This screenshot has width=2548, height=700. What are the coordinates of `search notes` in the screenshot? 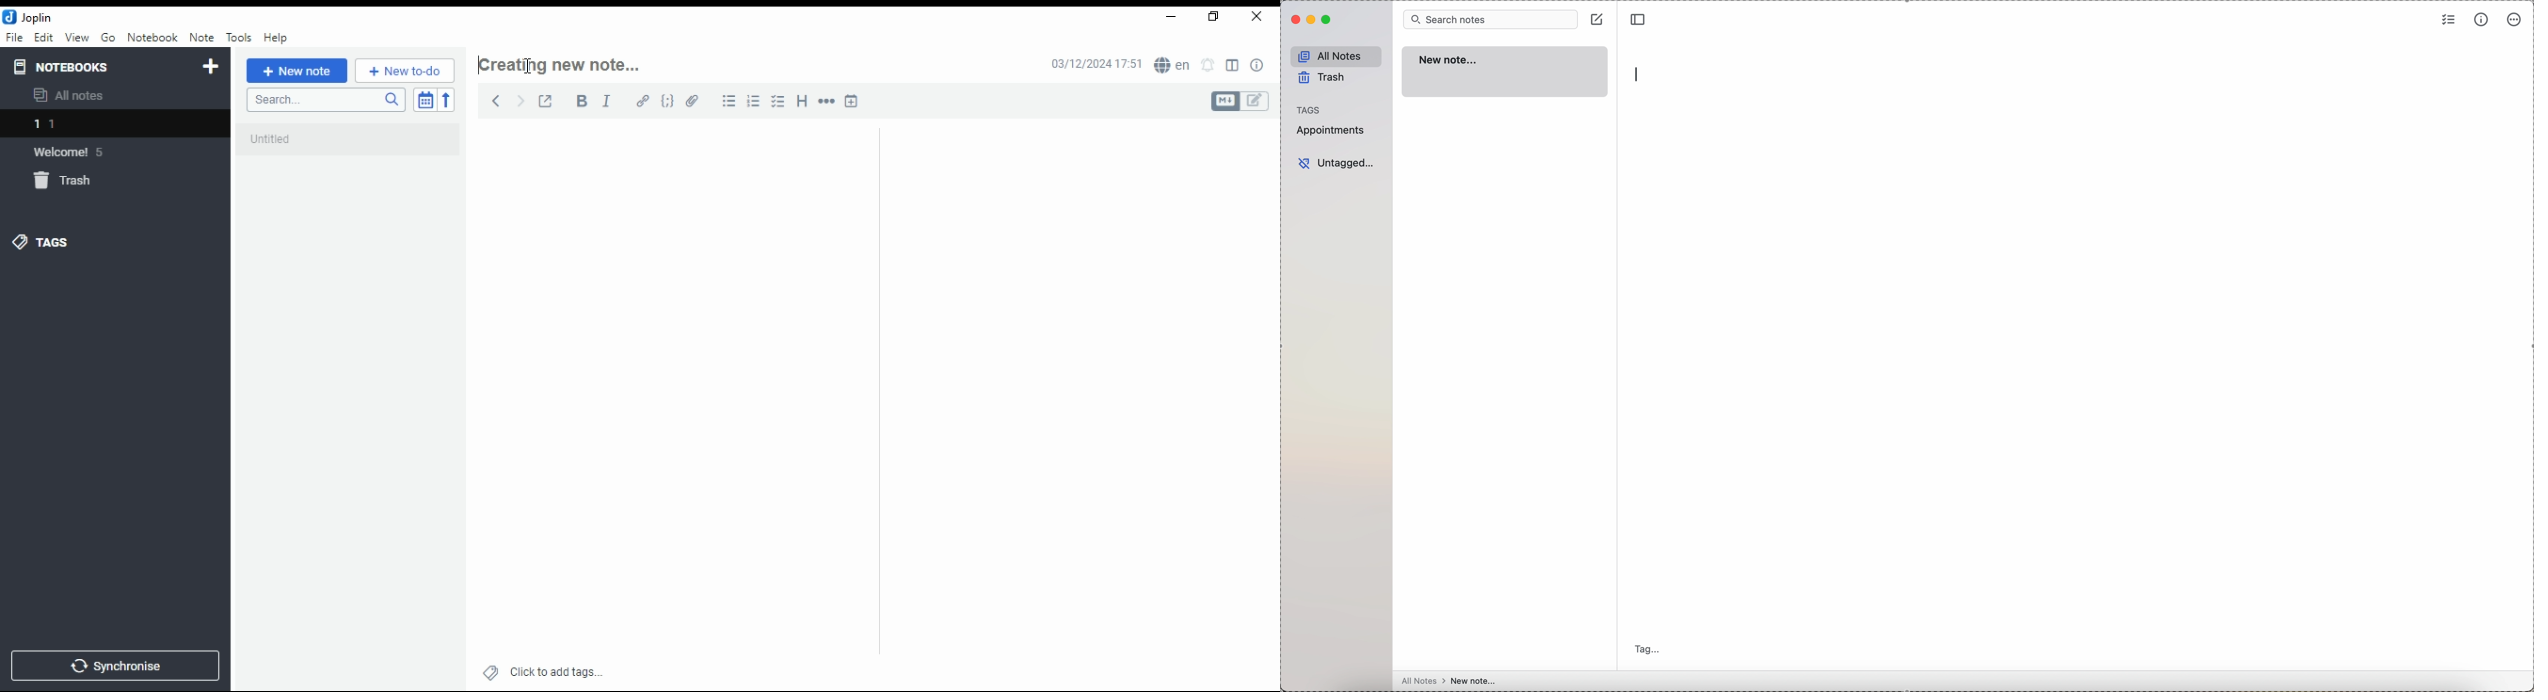 It's located at (324, 101).